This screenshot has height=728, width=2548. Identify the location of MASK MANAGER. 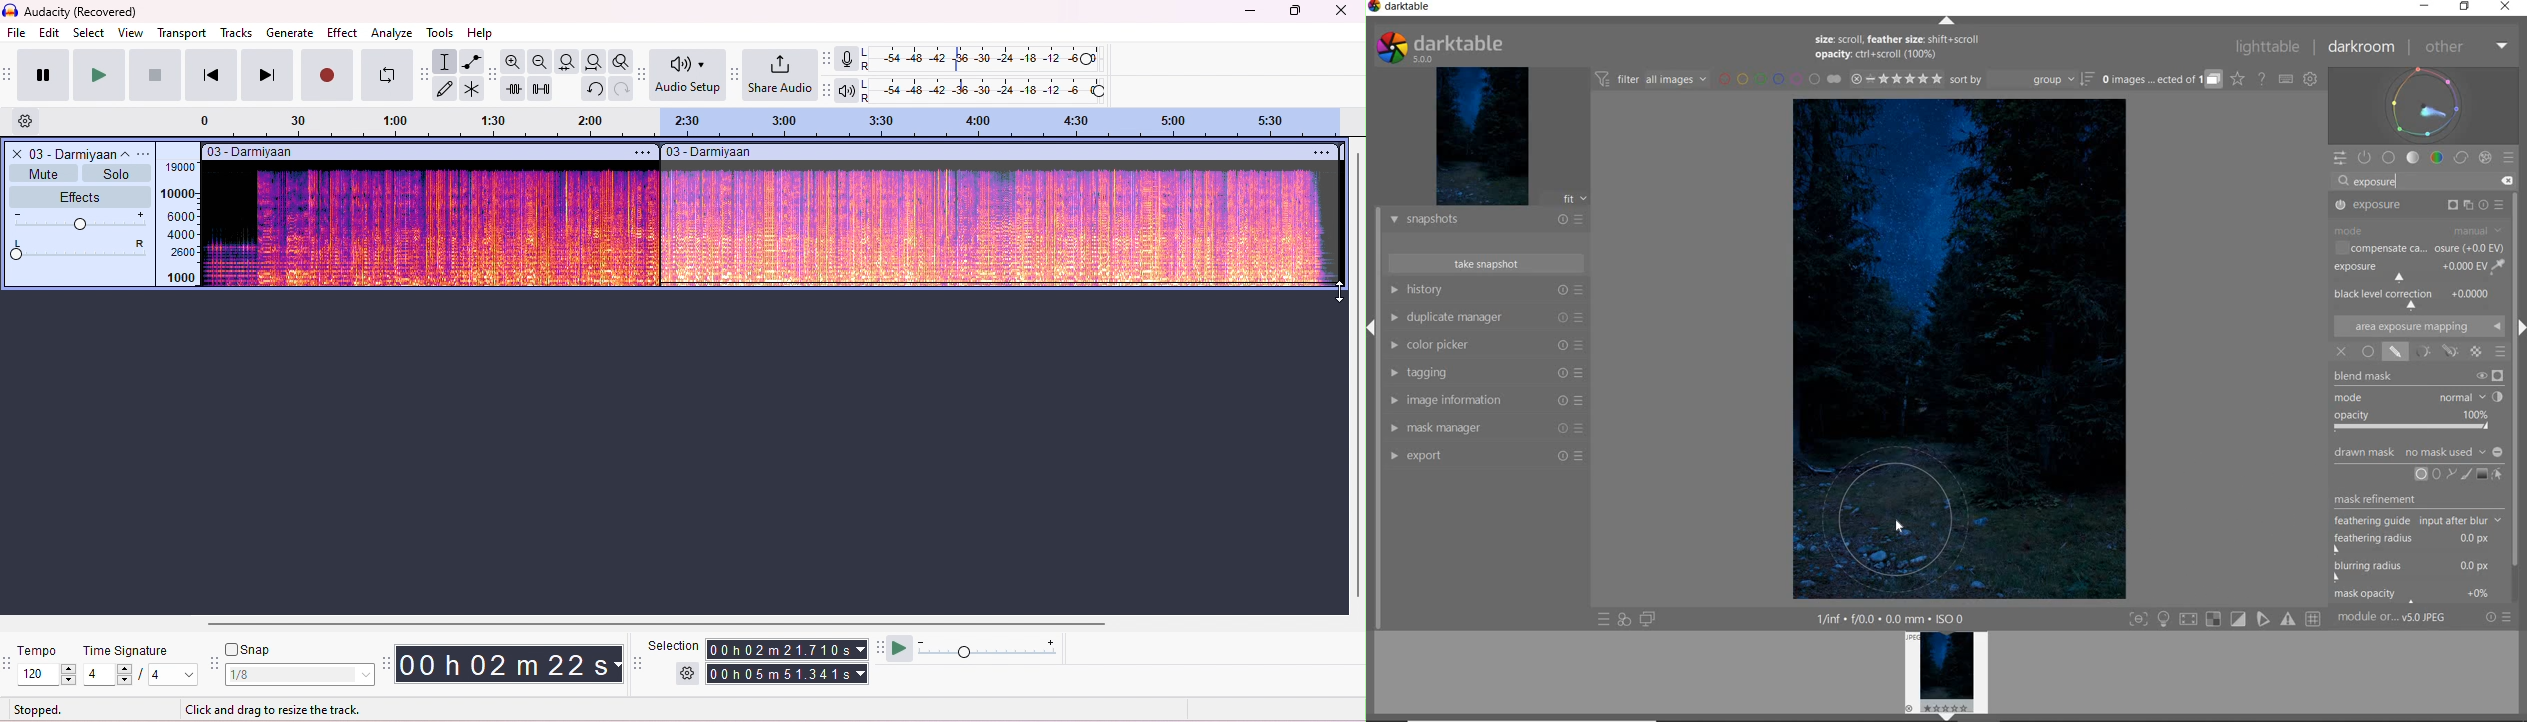
(1484, 429).